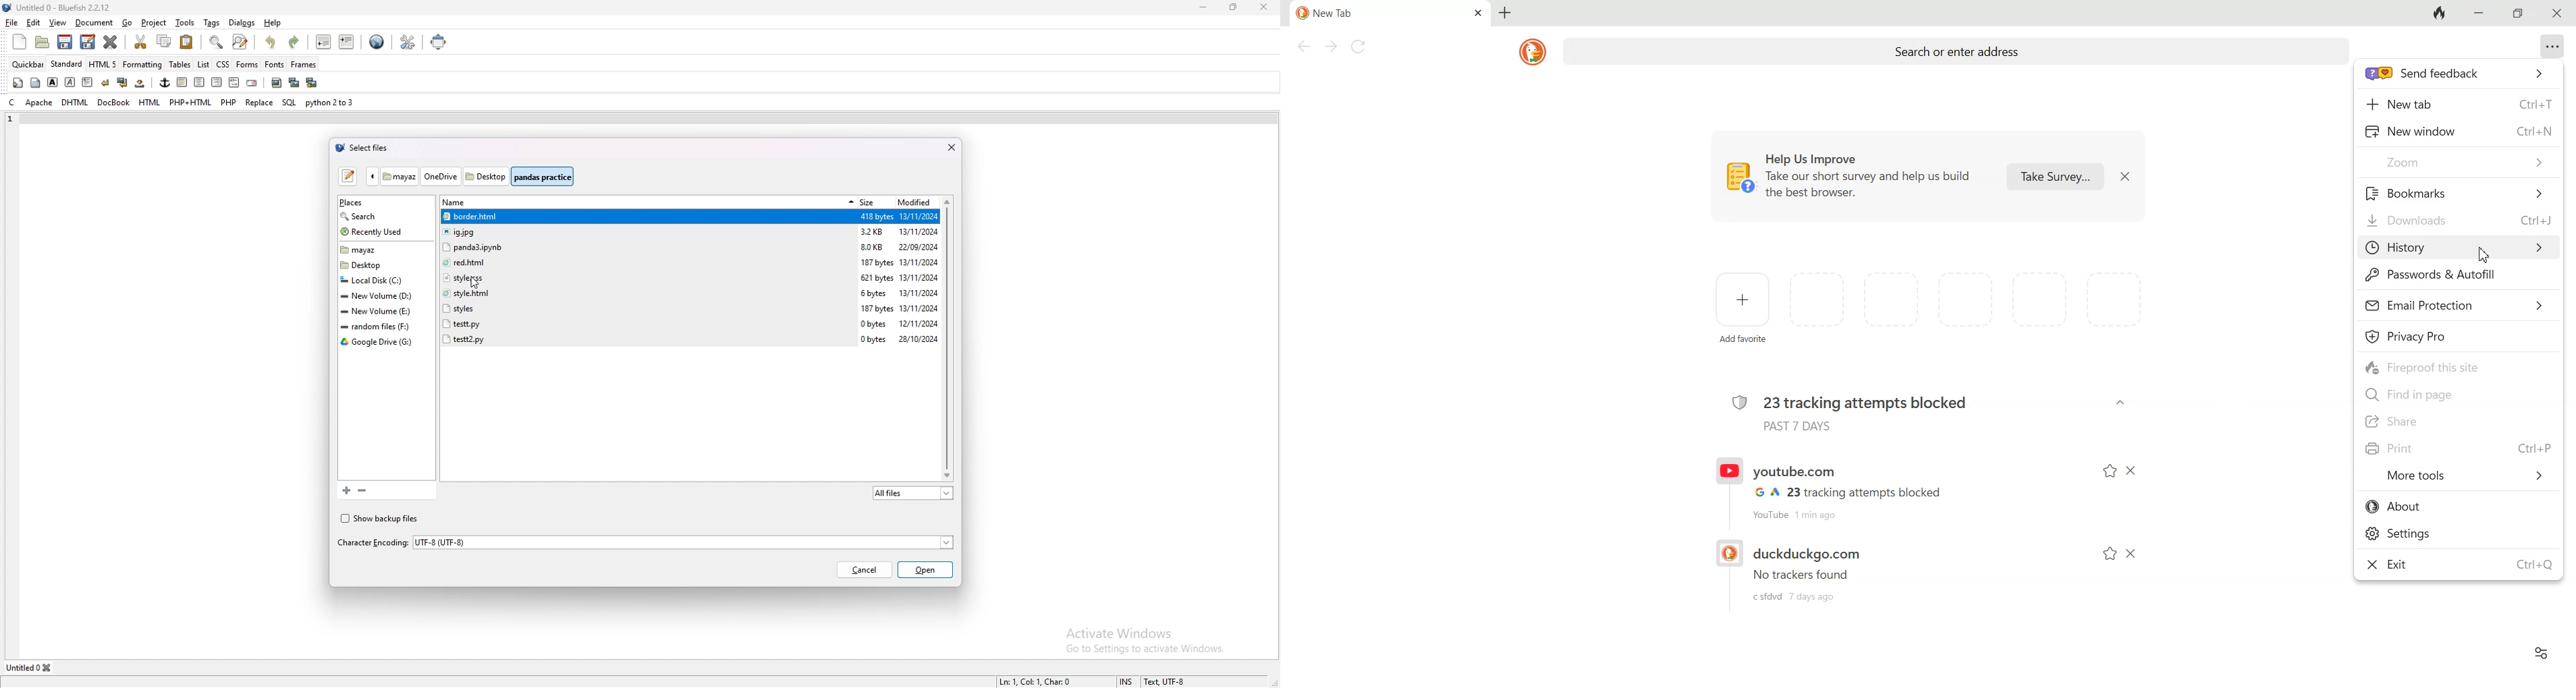  Describe the element at coordinates (1534, 51) in the screenshot. I see `DuckDuckGo logo` at that location.